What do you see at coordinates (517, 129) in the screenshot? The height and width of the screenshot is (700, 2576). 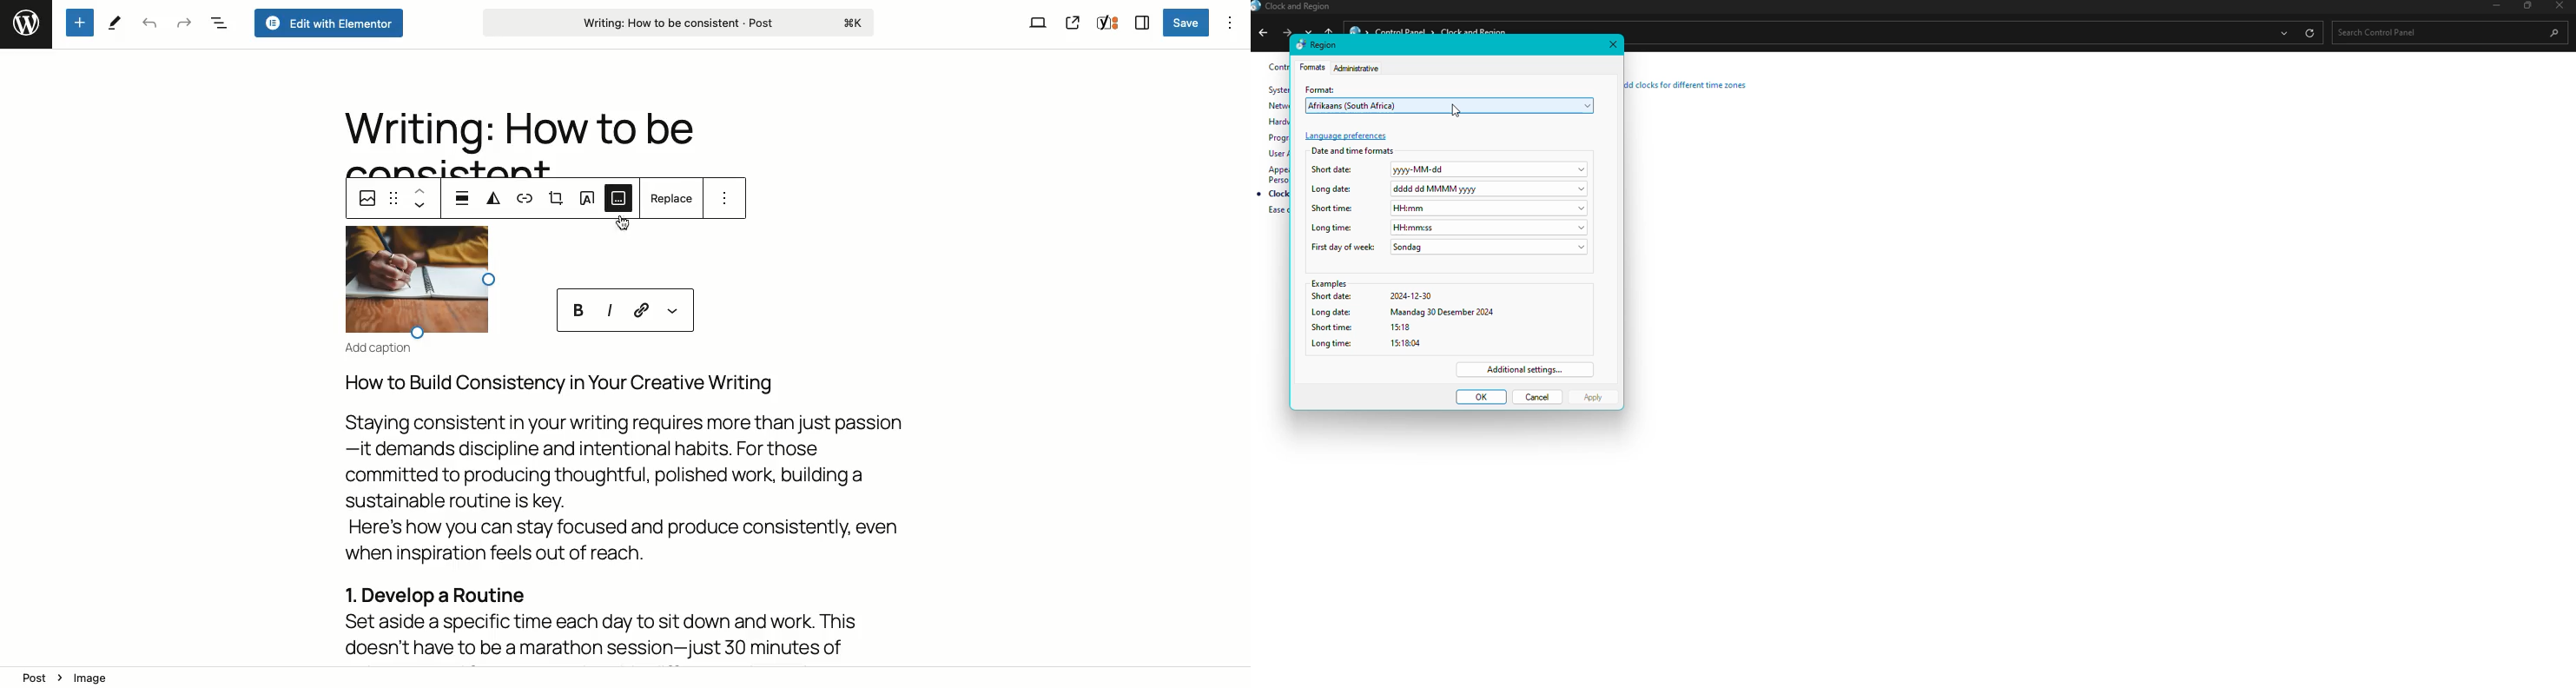 I see `Writing: How to be` at bounding box center [517, 129].